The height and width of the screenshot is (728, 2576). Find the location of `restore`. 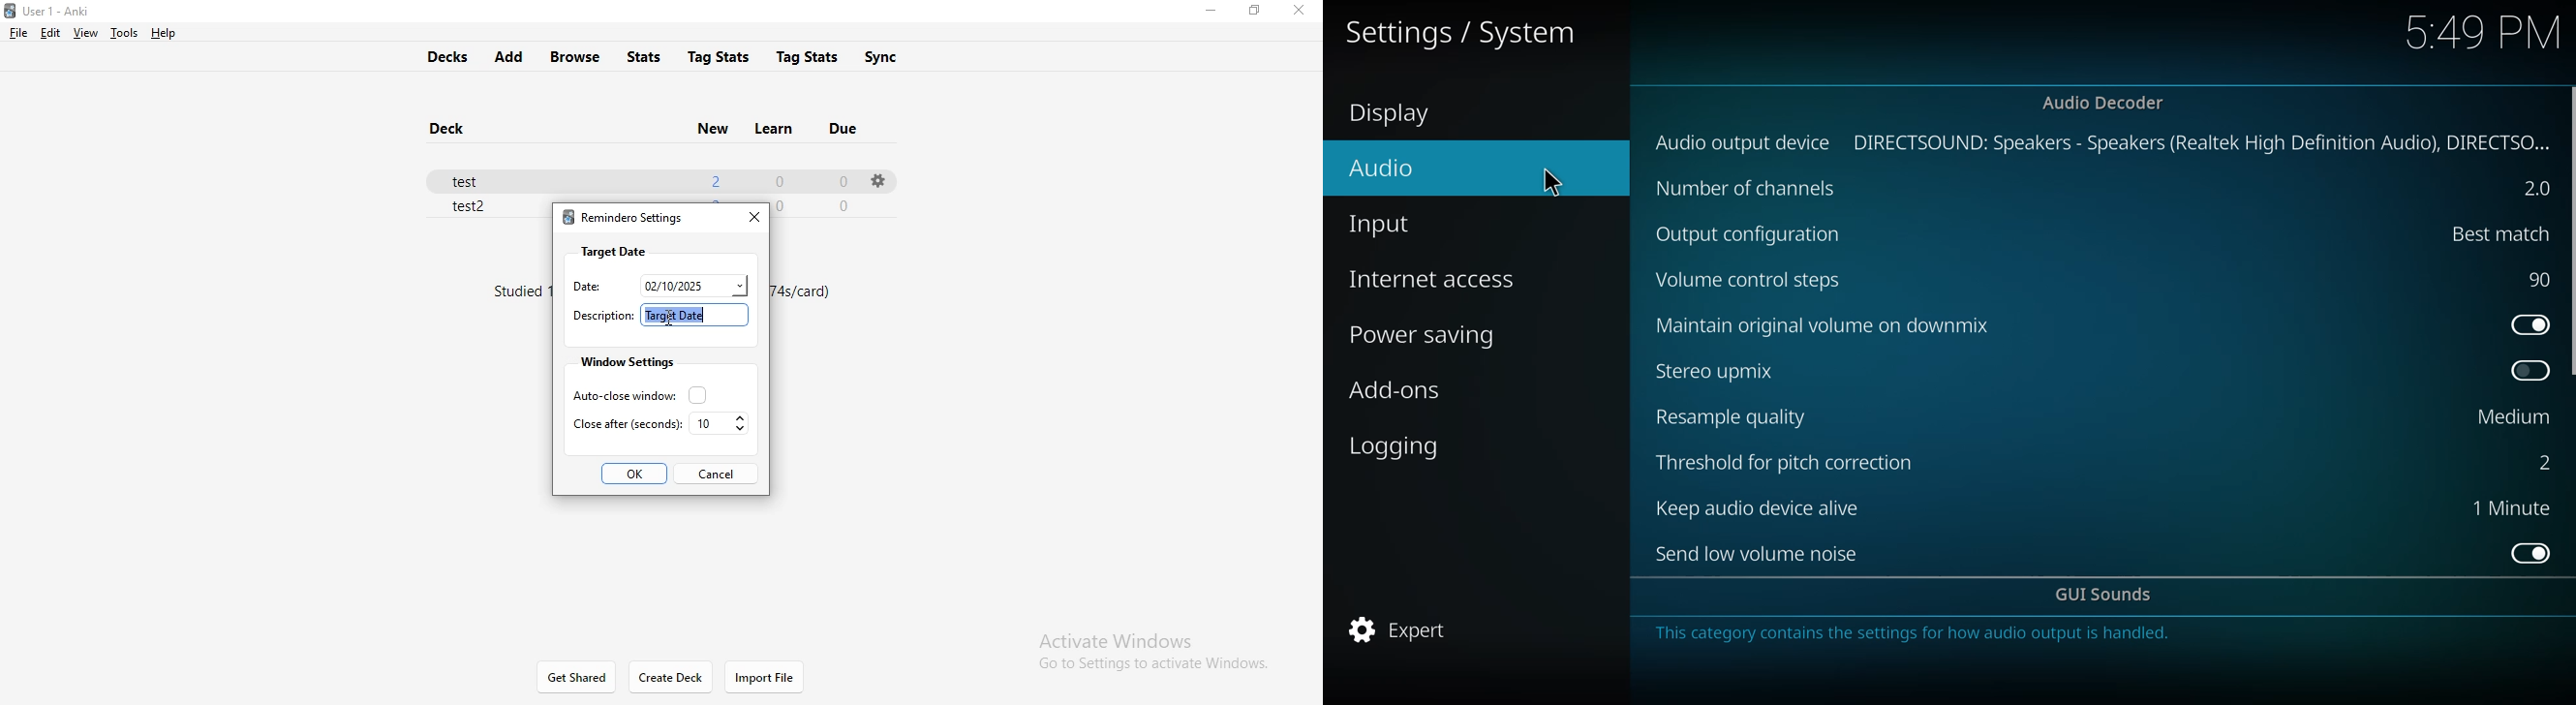

restore is located at coordinates (1253, 11).